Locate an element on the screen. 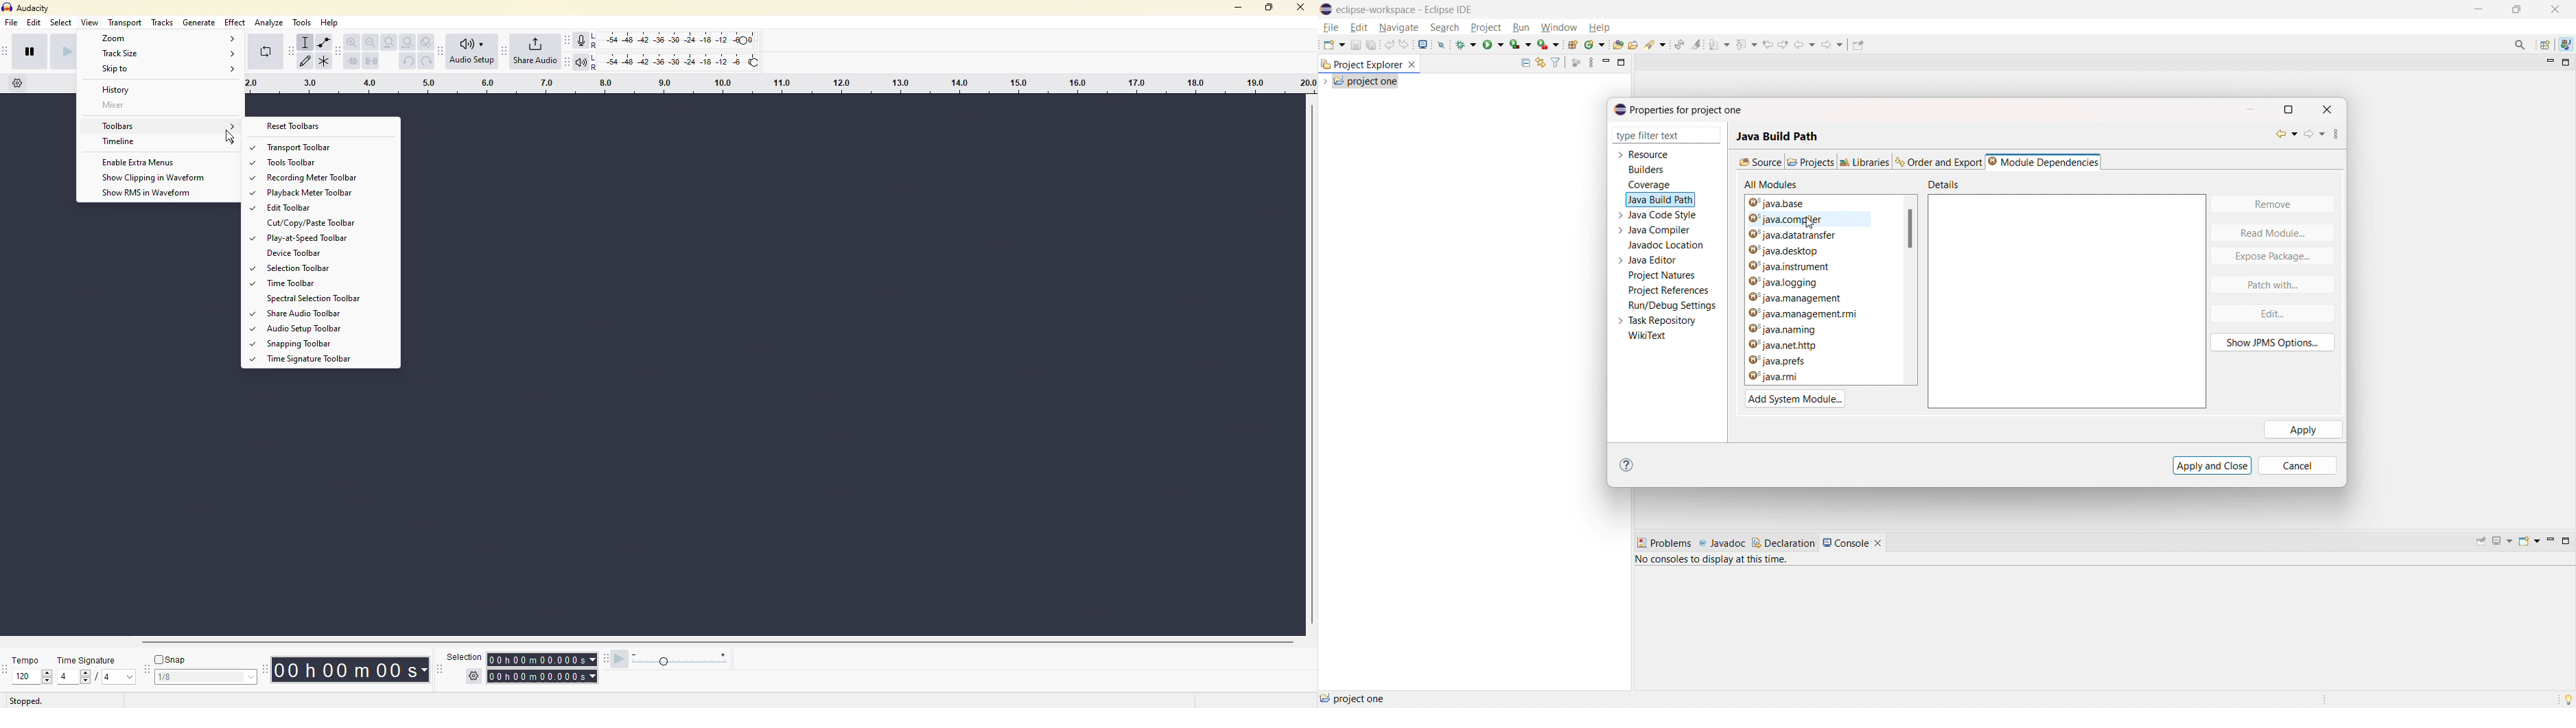 The width and height of the screenshot is (2576, 728). transport toolbar is located at coordinates (298, 148).